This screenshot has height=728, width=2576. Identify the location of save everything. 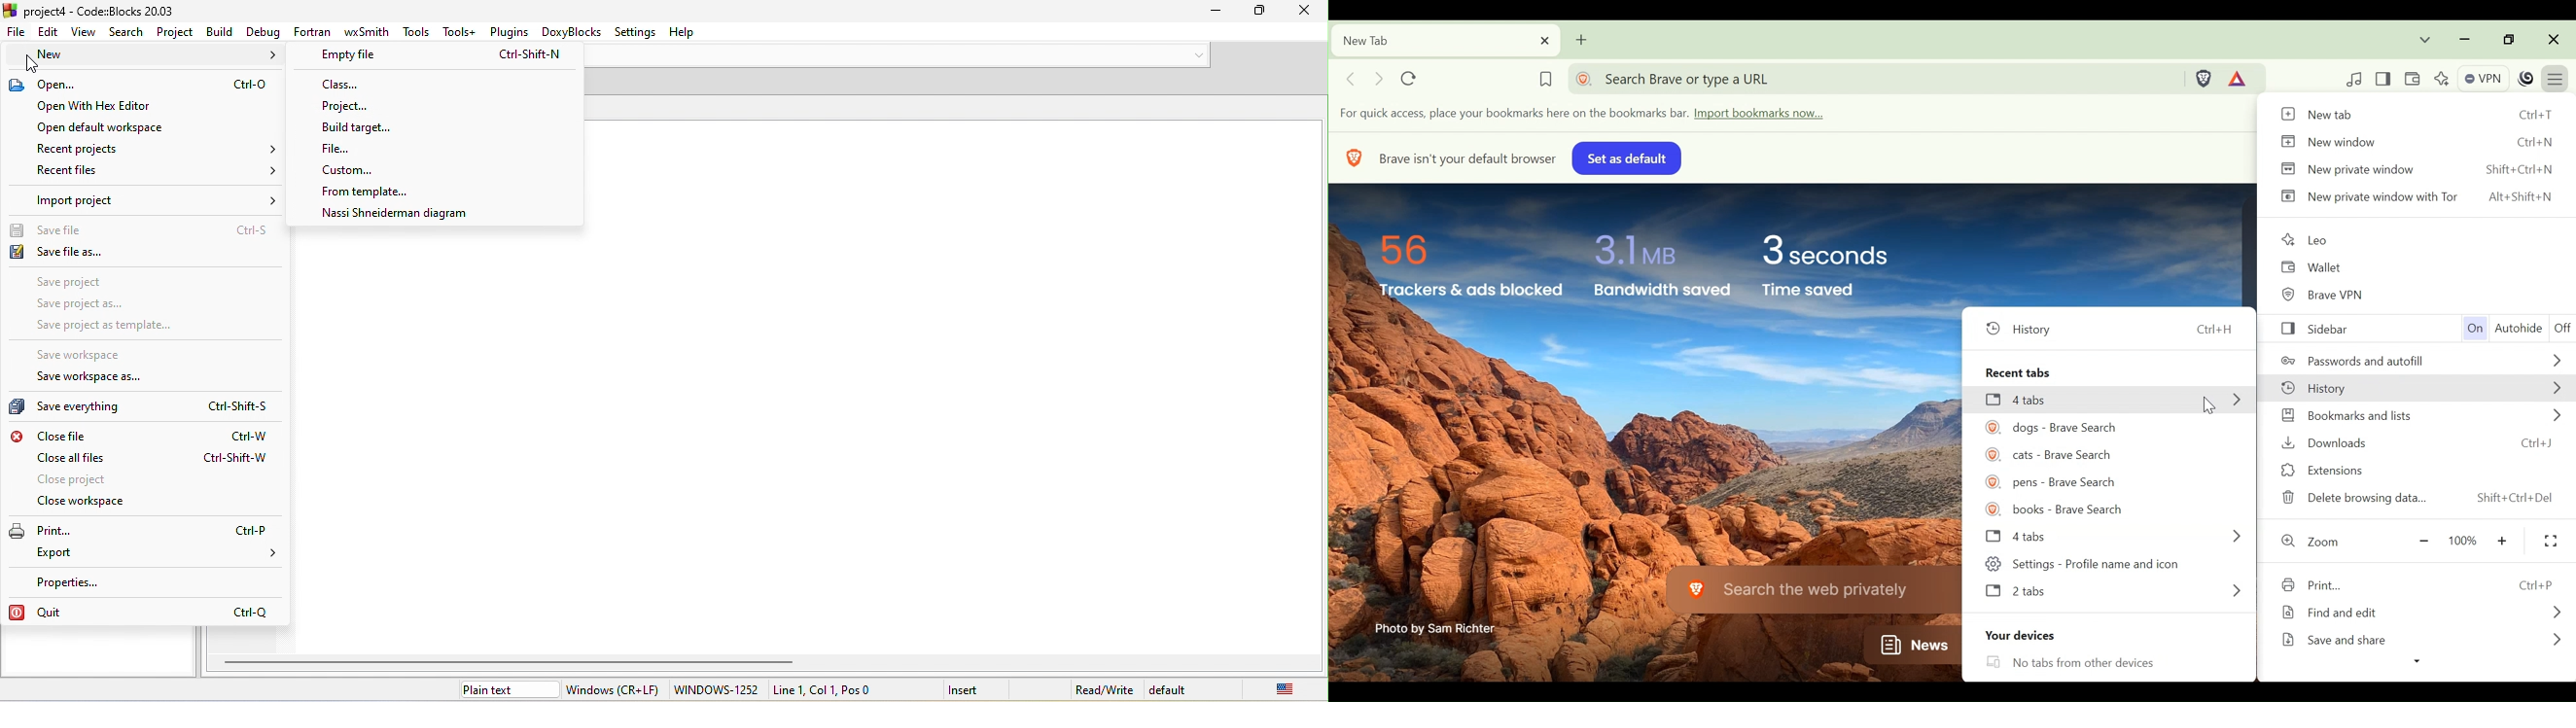
(143, 404).